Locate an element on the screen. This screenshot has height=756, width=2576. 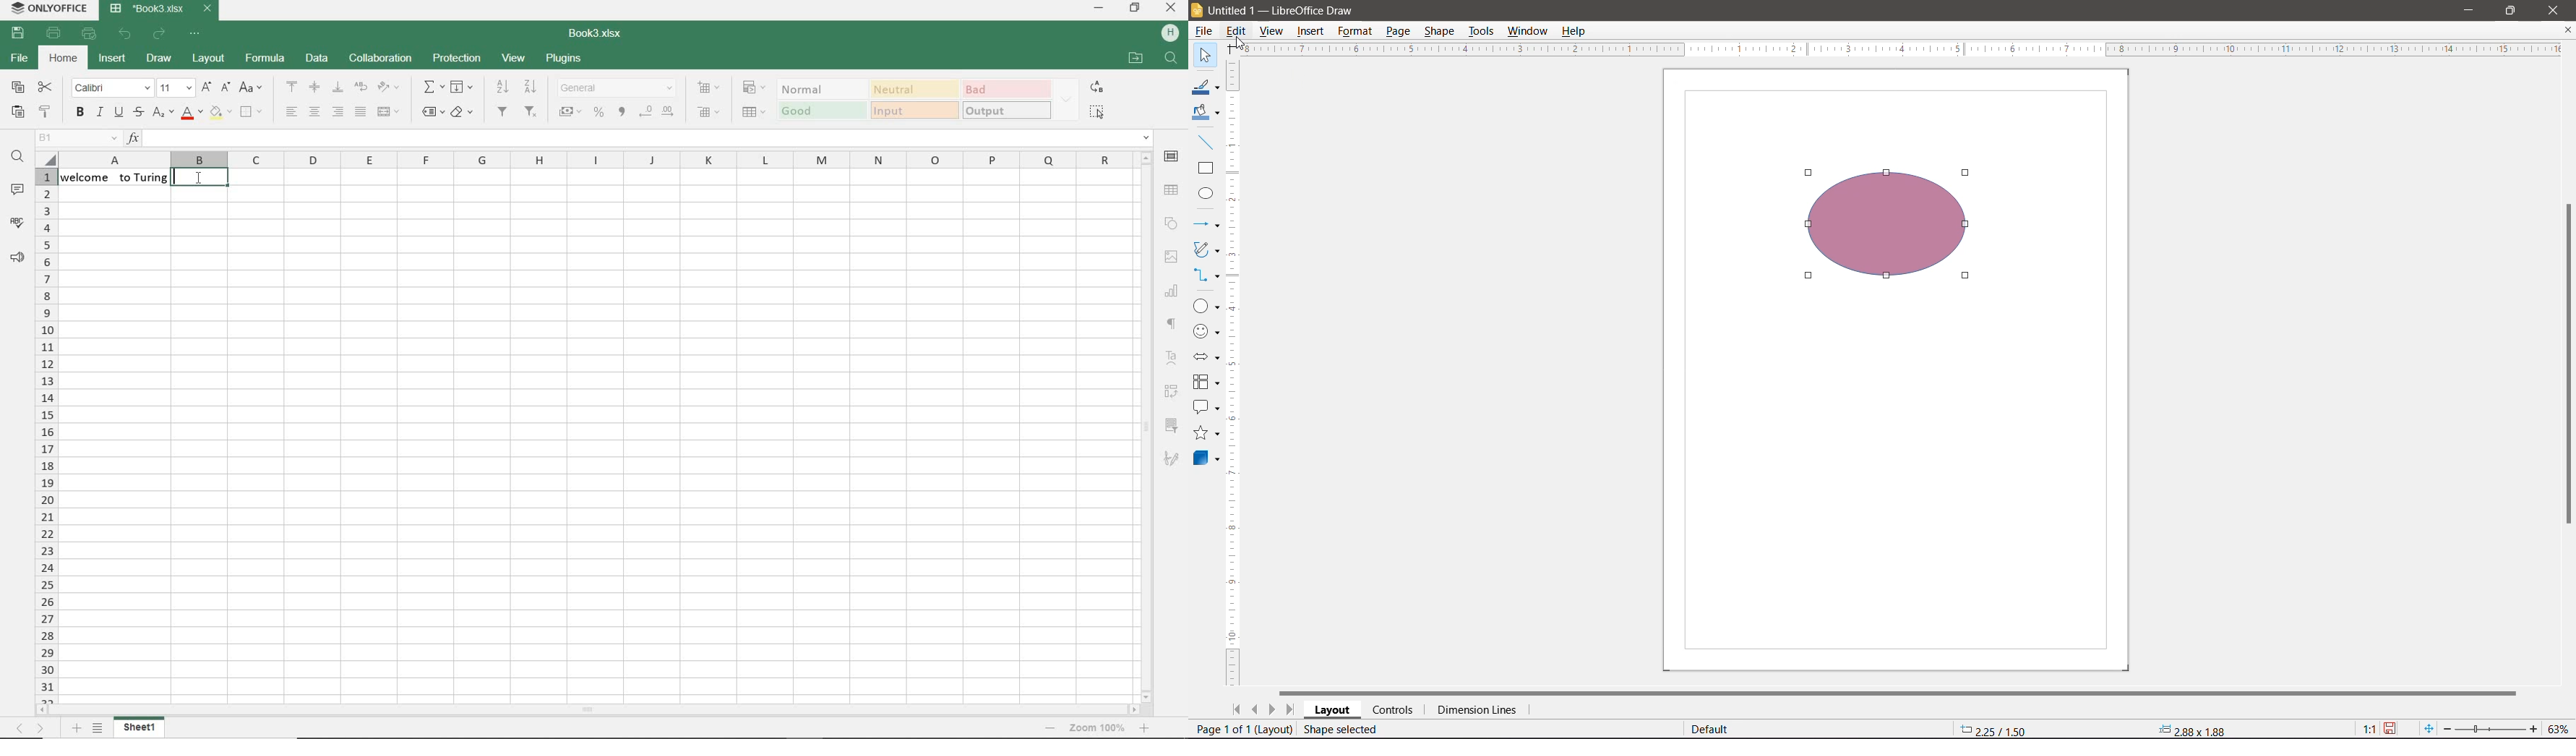
font color is located at coordinates (192, 113).